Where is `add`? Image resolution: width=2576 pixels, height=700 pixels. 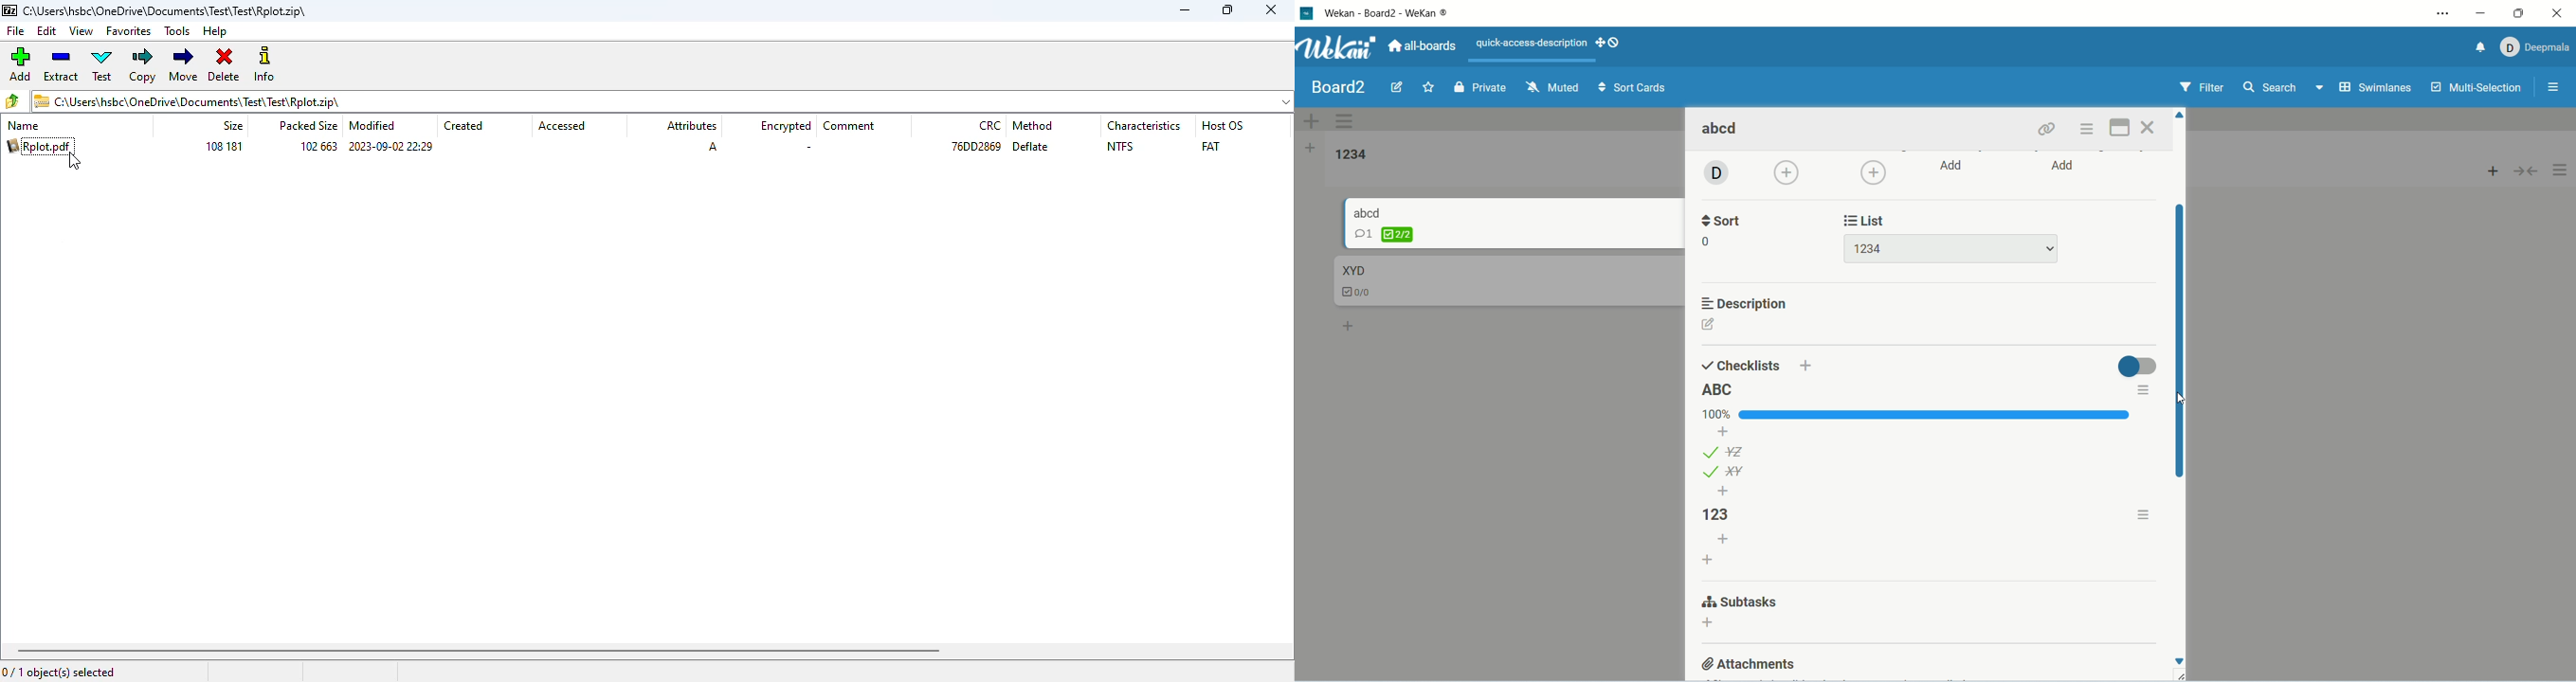
add is located at coordinates (1724, 491).